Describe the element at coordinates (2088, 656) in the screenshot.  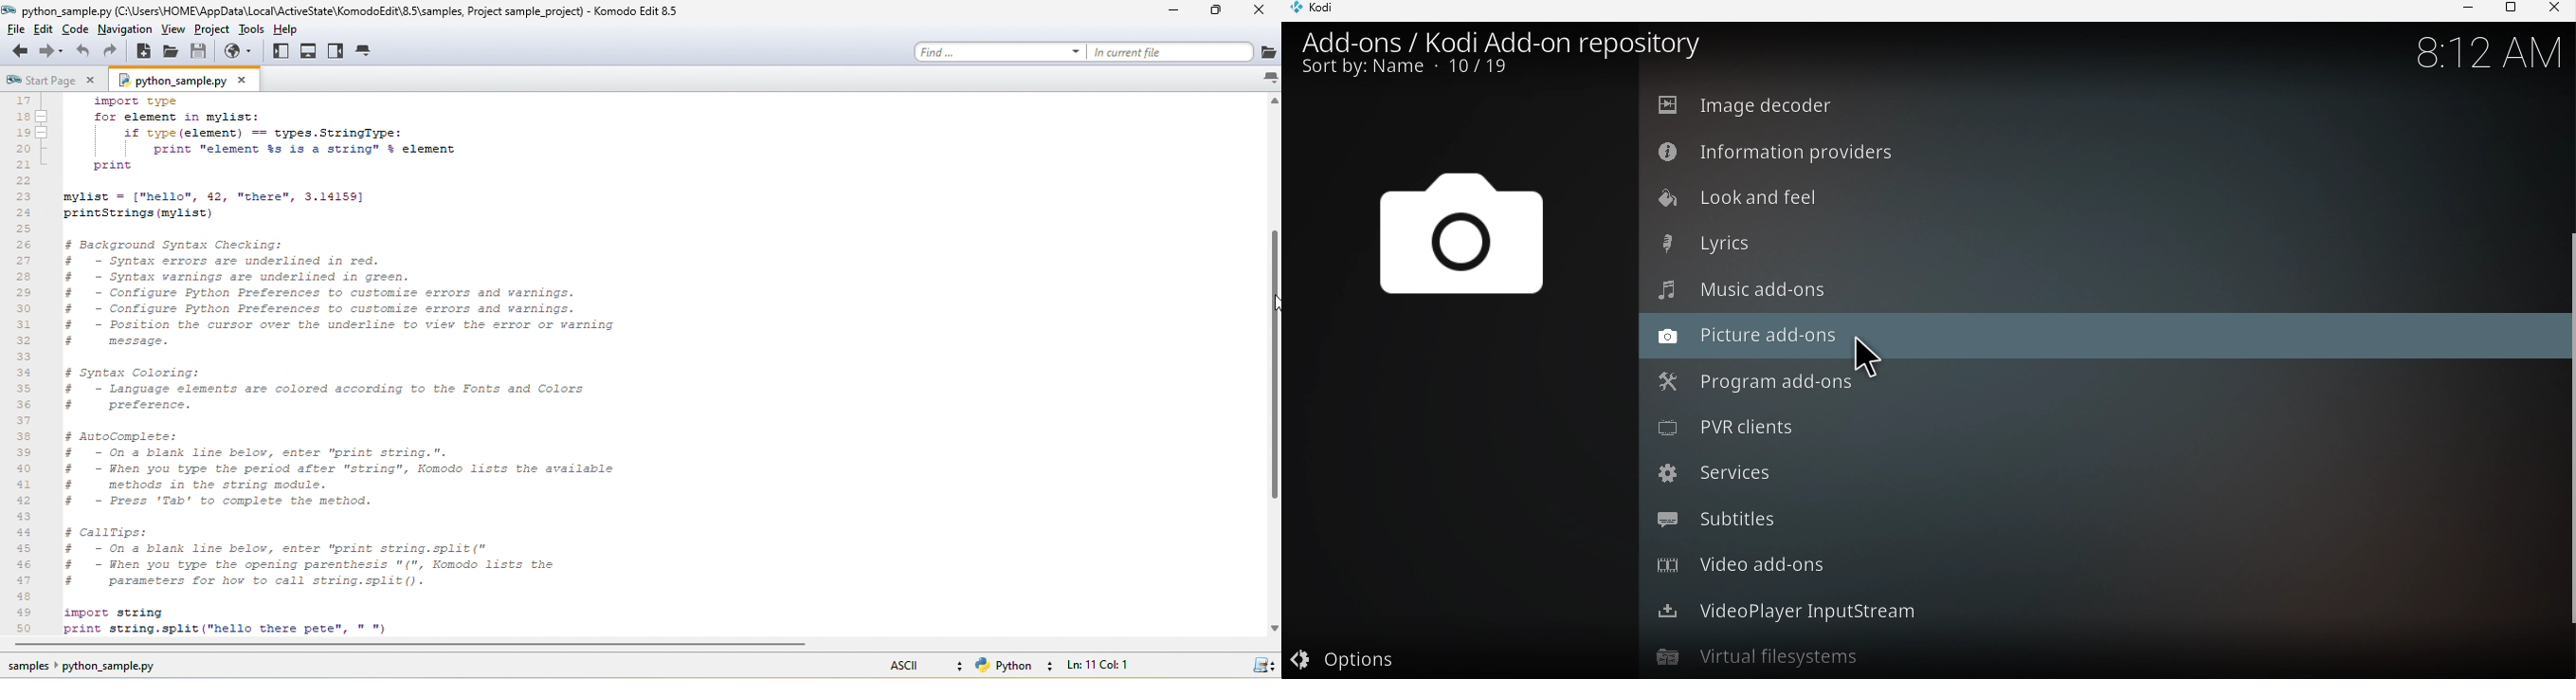
I see `Virtual Filesystem` at that location.